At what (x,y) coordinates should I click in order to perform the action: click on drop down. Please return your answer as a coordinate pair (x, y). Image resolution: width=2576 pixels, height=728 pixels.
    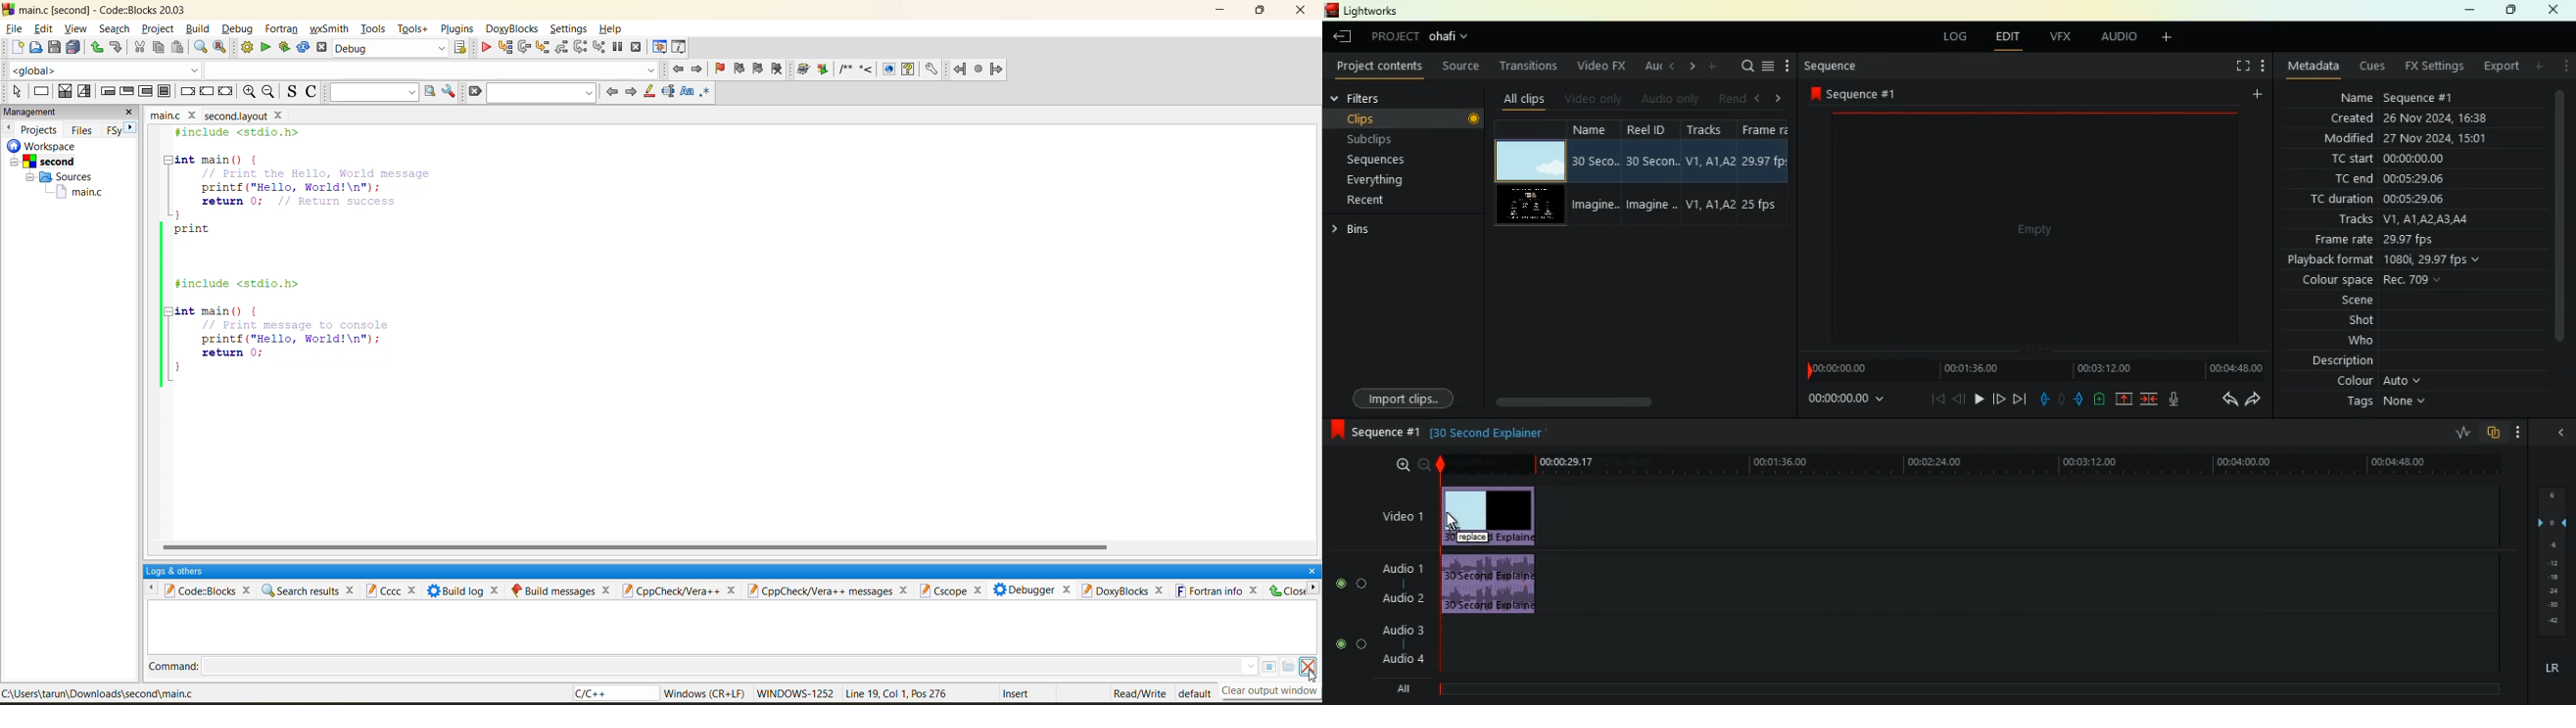
    Looking at the image, I should click on (1253, 669).